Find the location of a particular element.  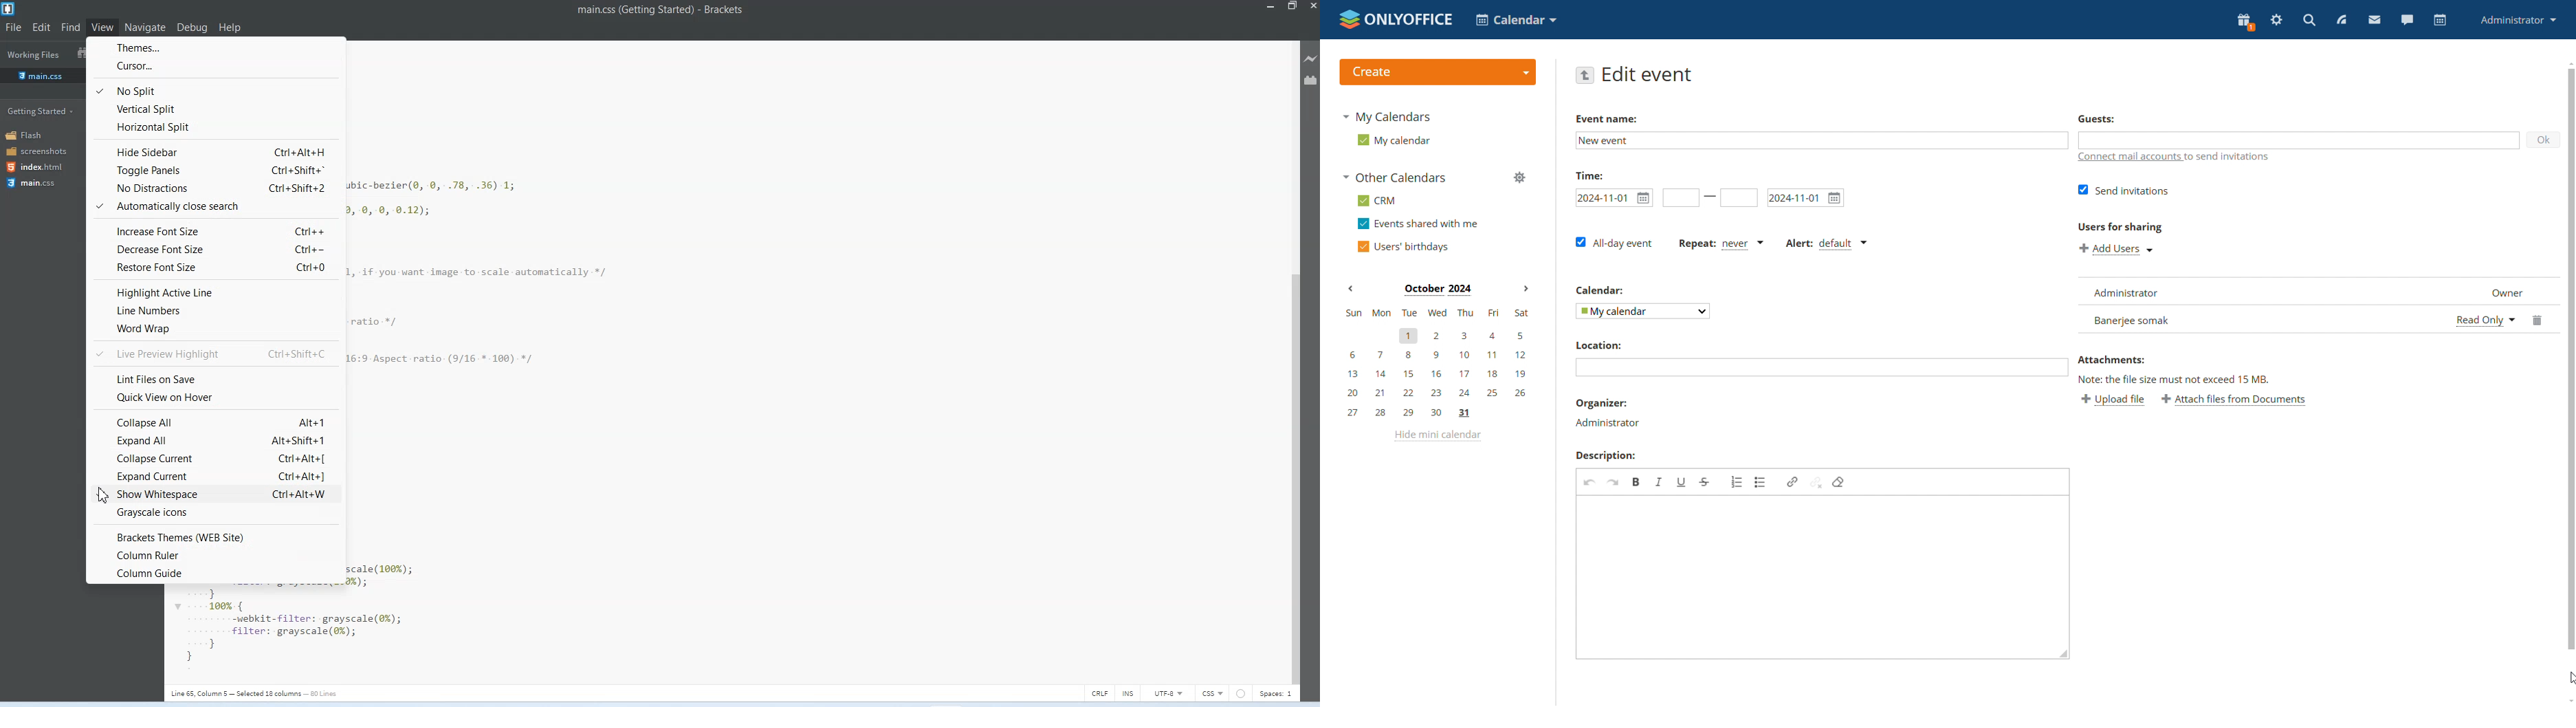

Logo is located at coordinates (11, 8).